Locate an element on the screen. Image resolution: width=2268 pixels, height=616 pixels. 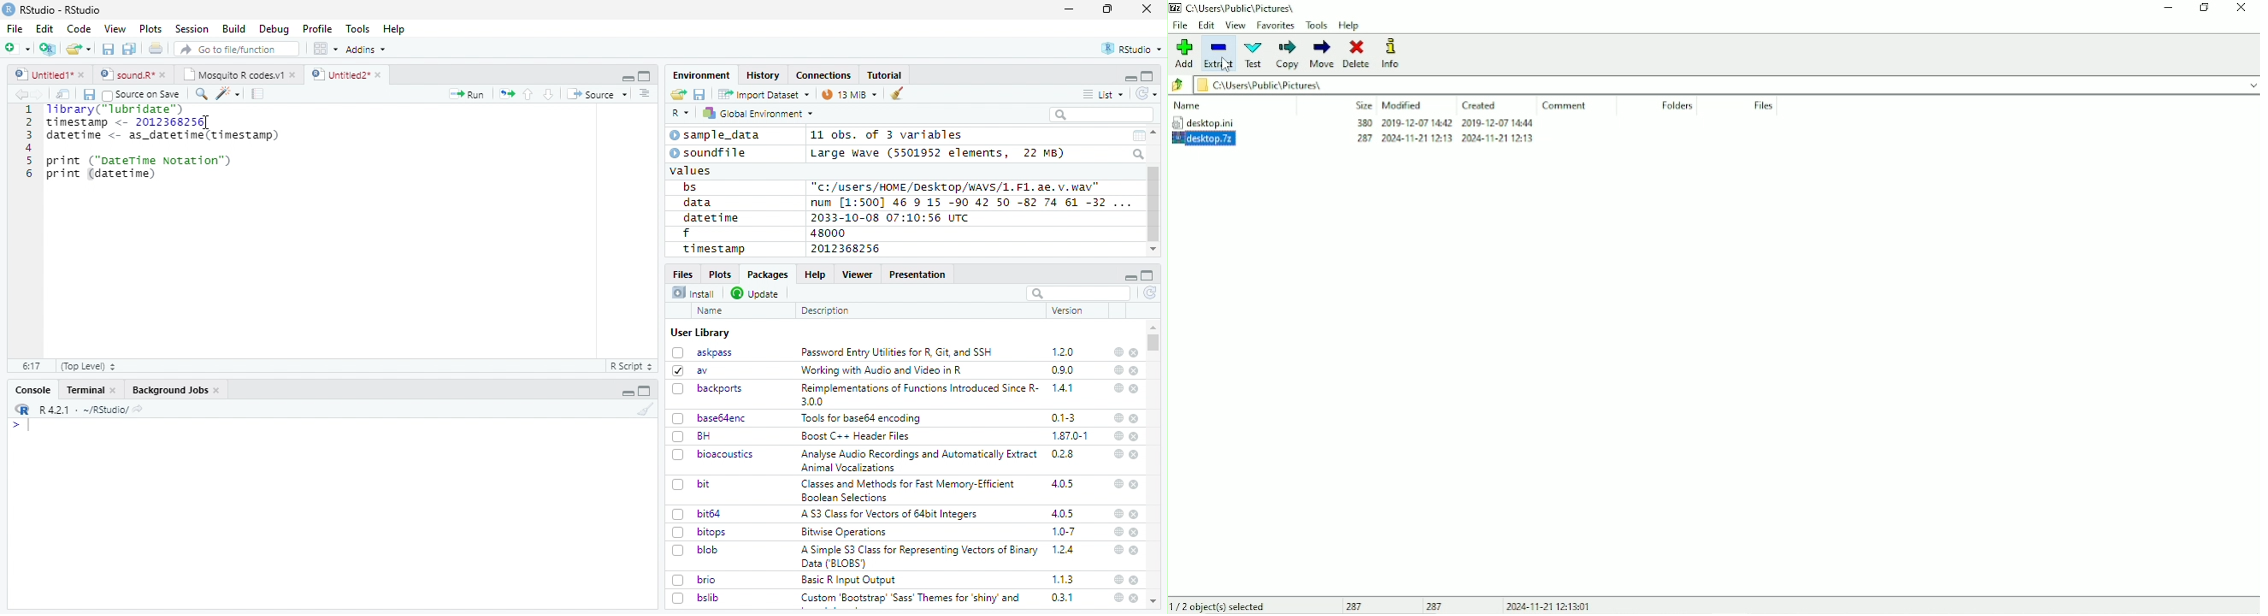
§ CAUsers\Fublic\ Pictures| is located at coordinates (1716, 85).